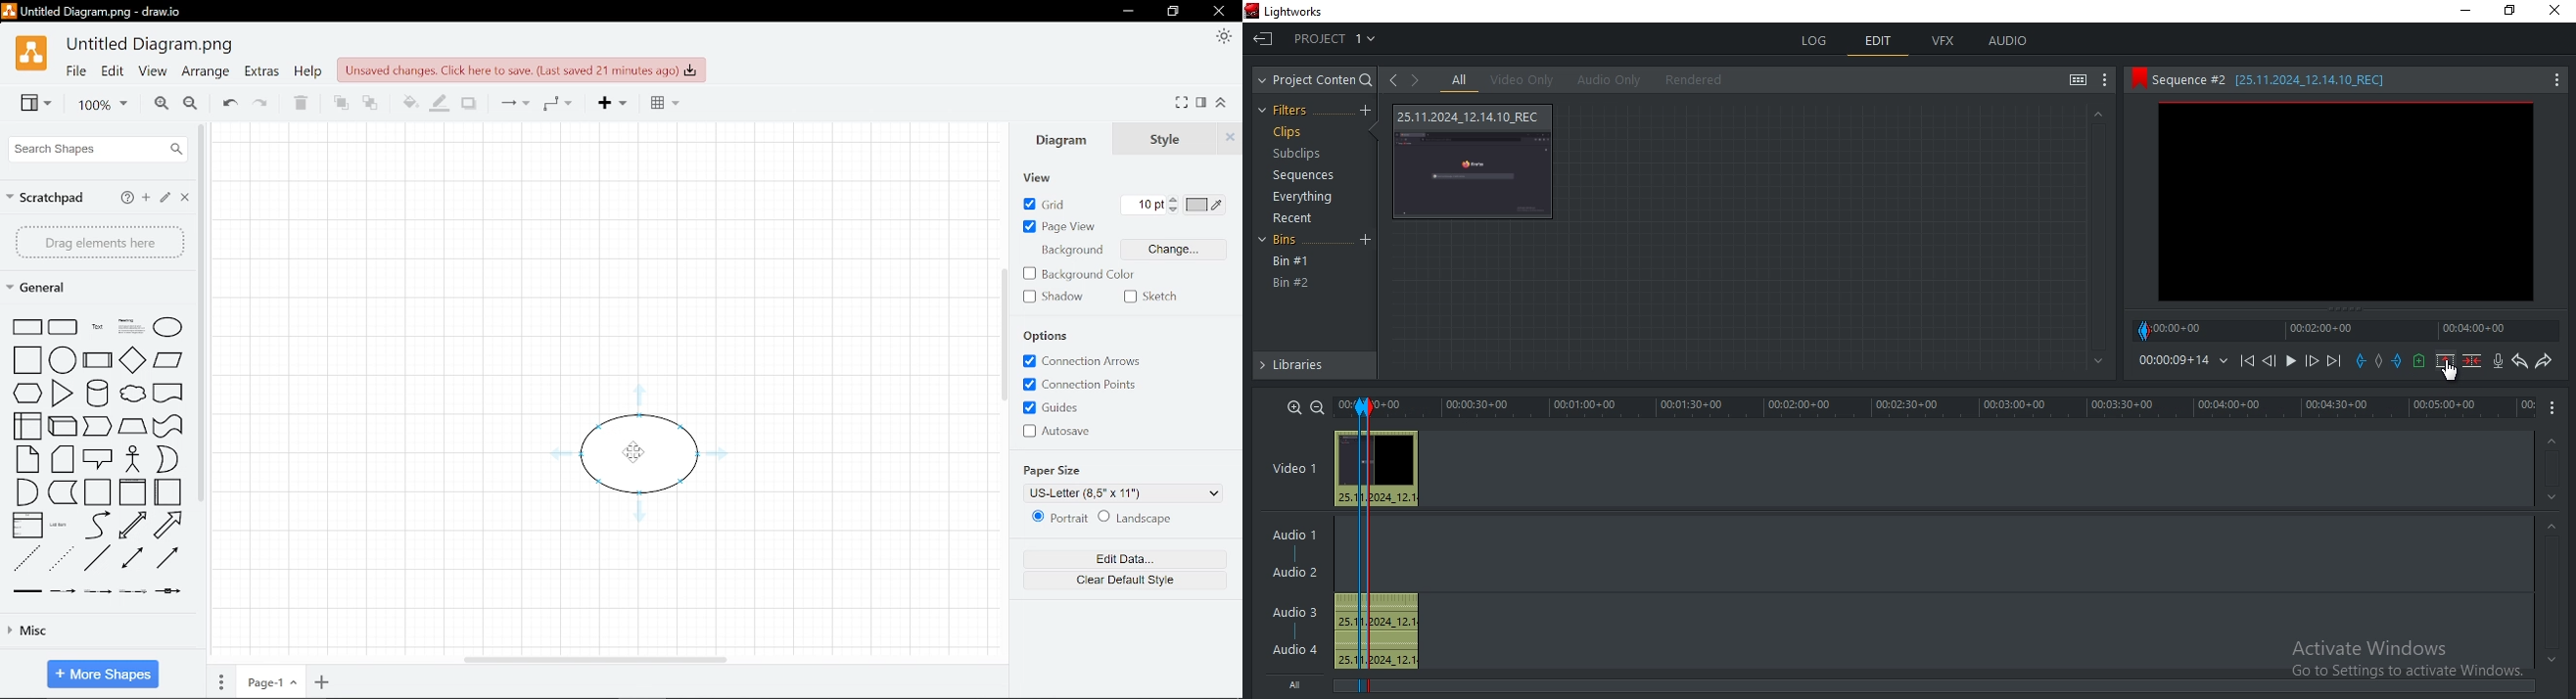 The height and width of the screenshot is (700, 2576). Describe the element at coordinates (221, 680) in the screenshot. I see `Pages` at that location.